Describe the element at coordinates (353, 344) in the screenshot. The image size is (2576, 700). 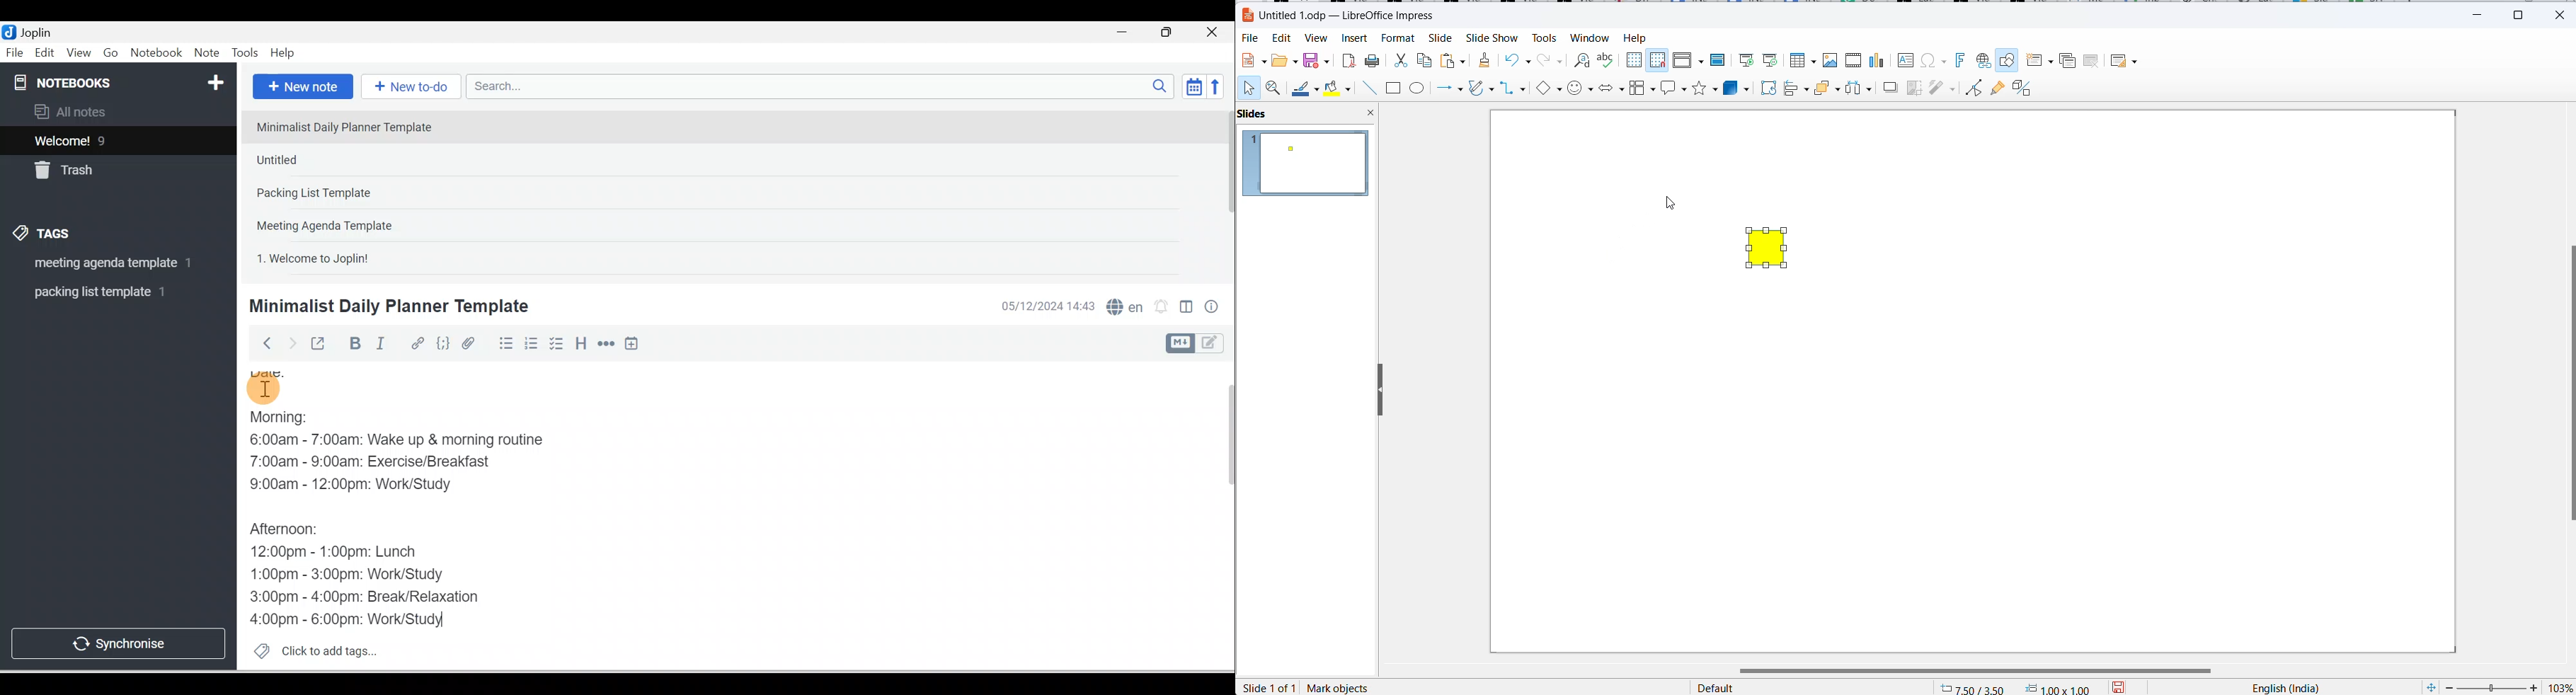
I see `Bold` at that location.